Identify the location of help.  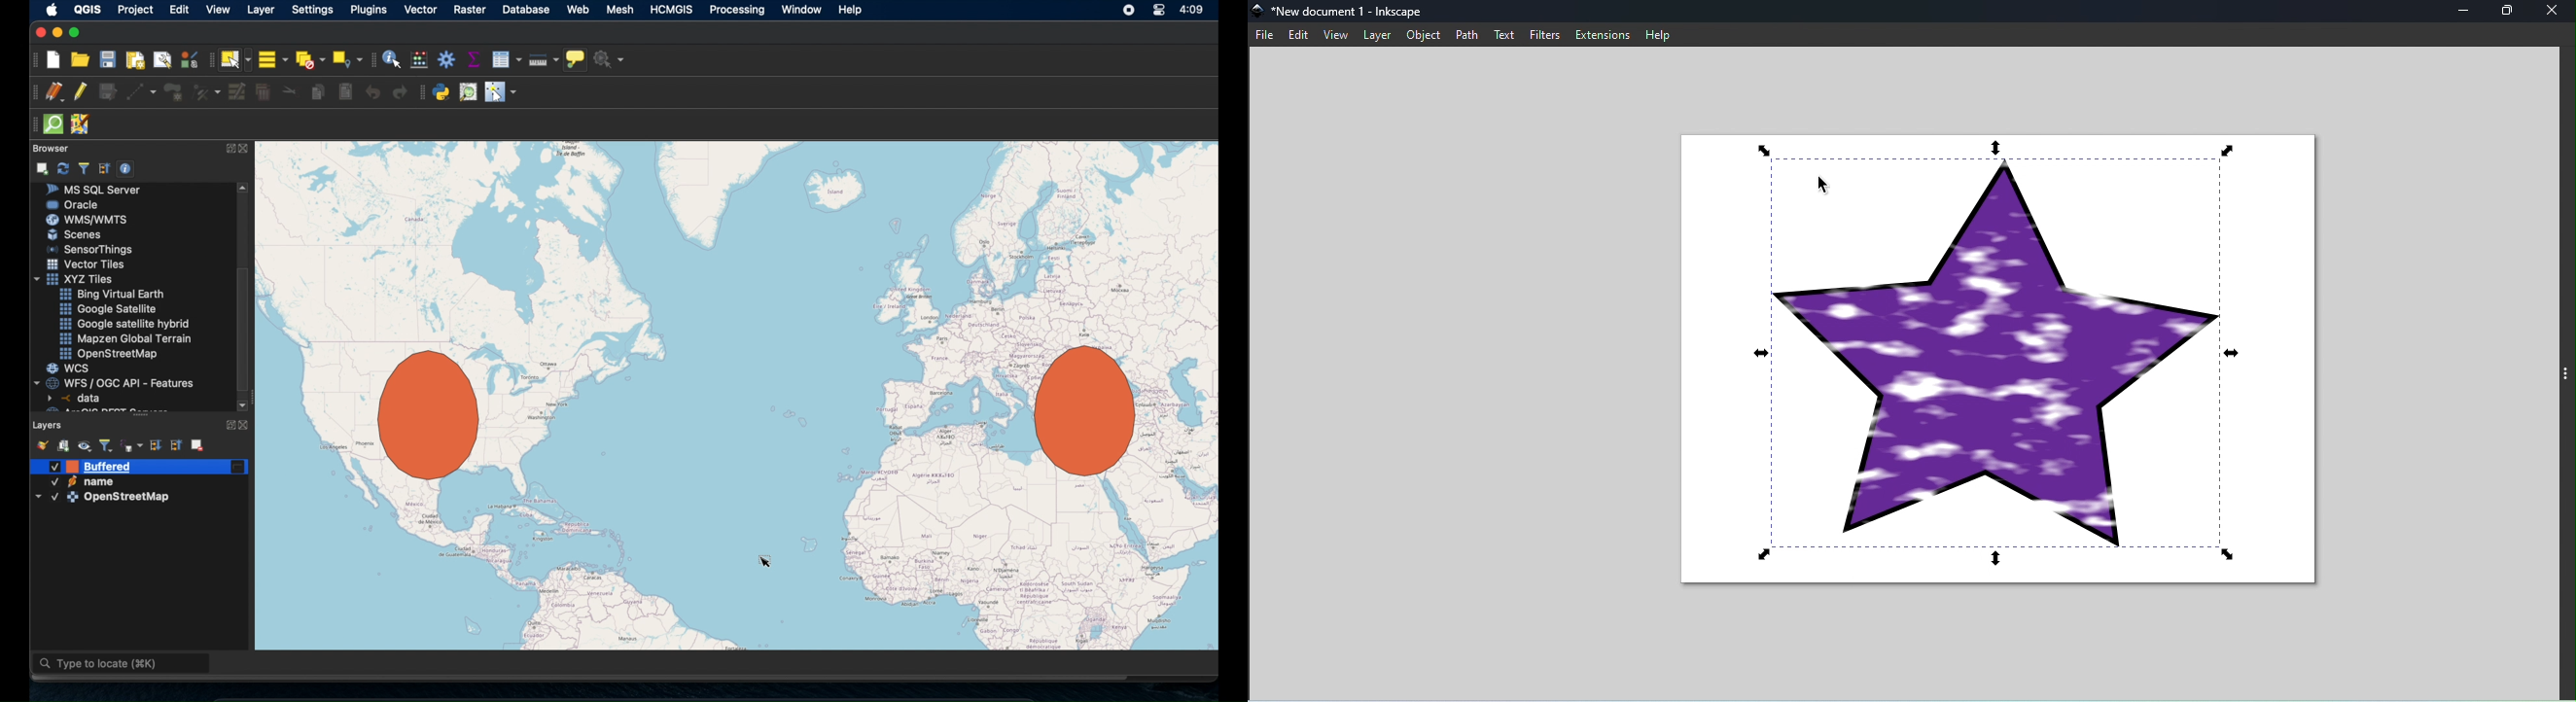
(1658, 36).